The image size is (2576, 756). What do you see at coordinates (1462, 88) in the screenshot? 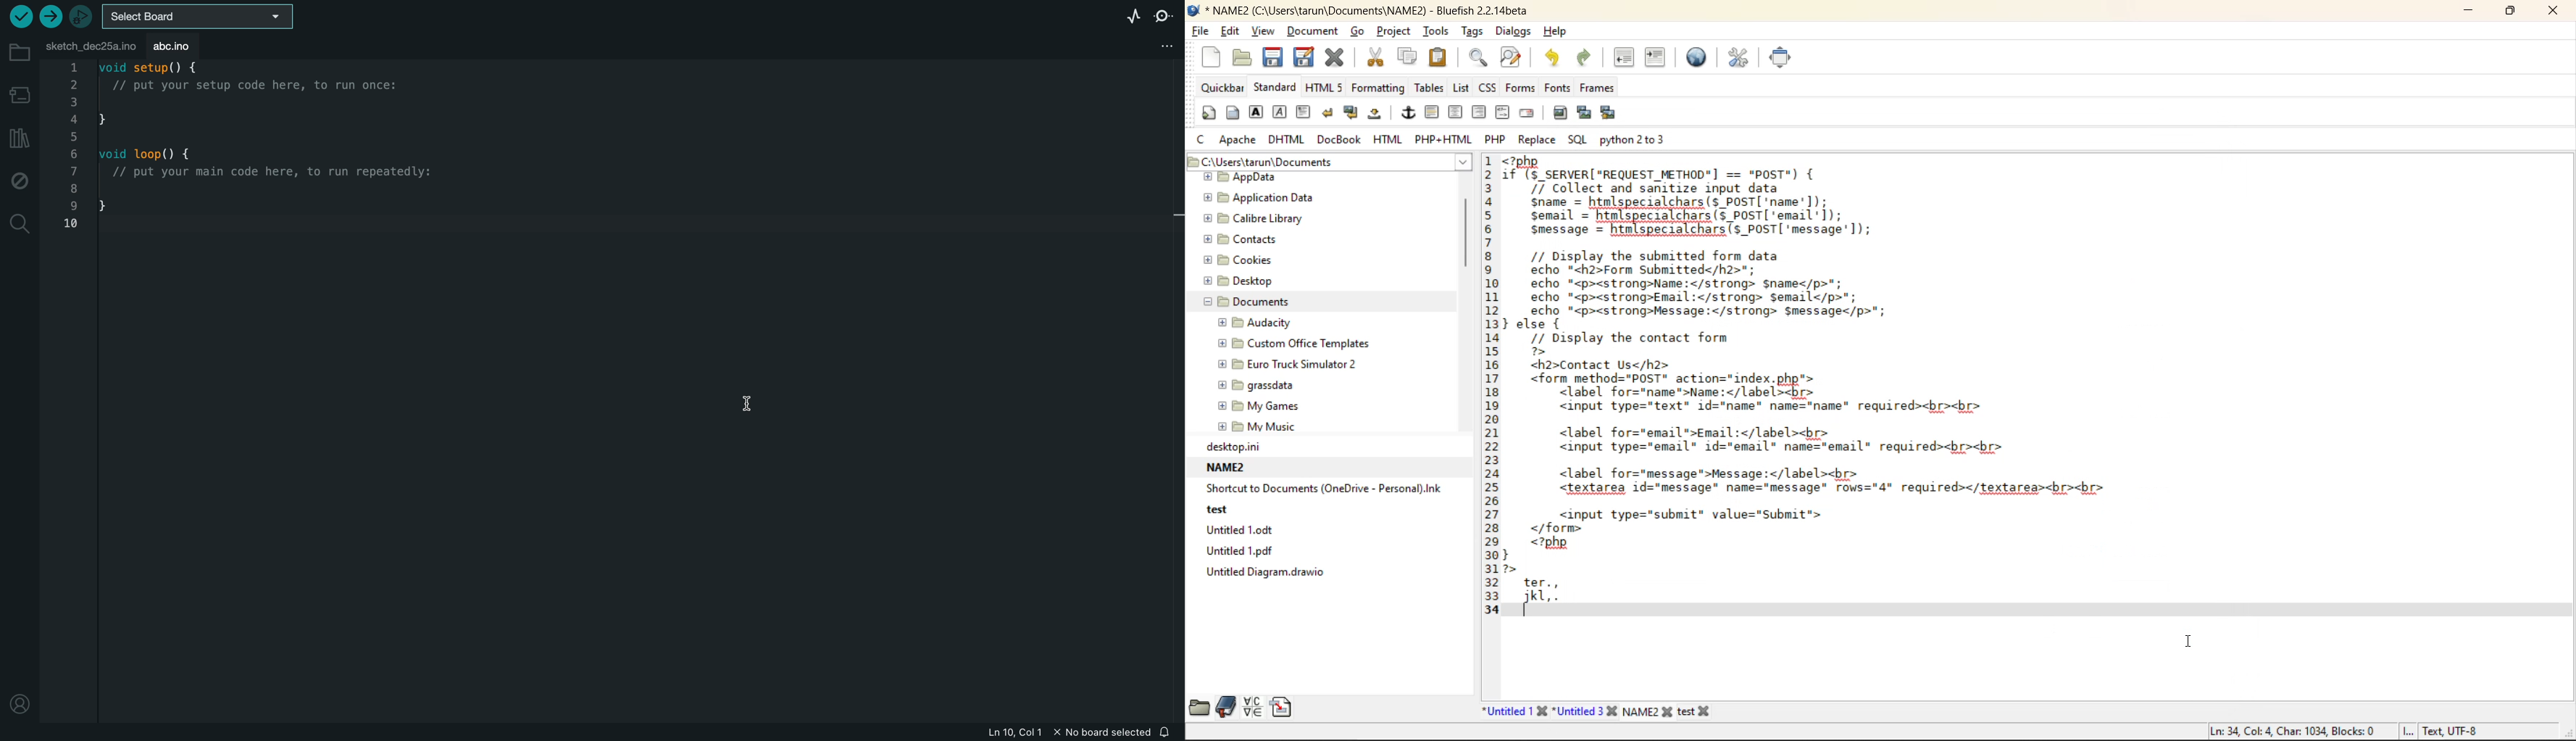
I see `list` at bounding box center [1462, 88].